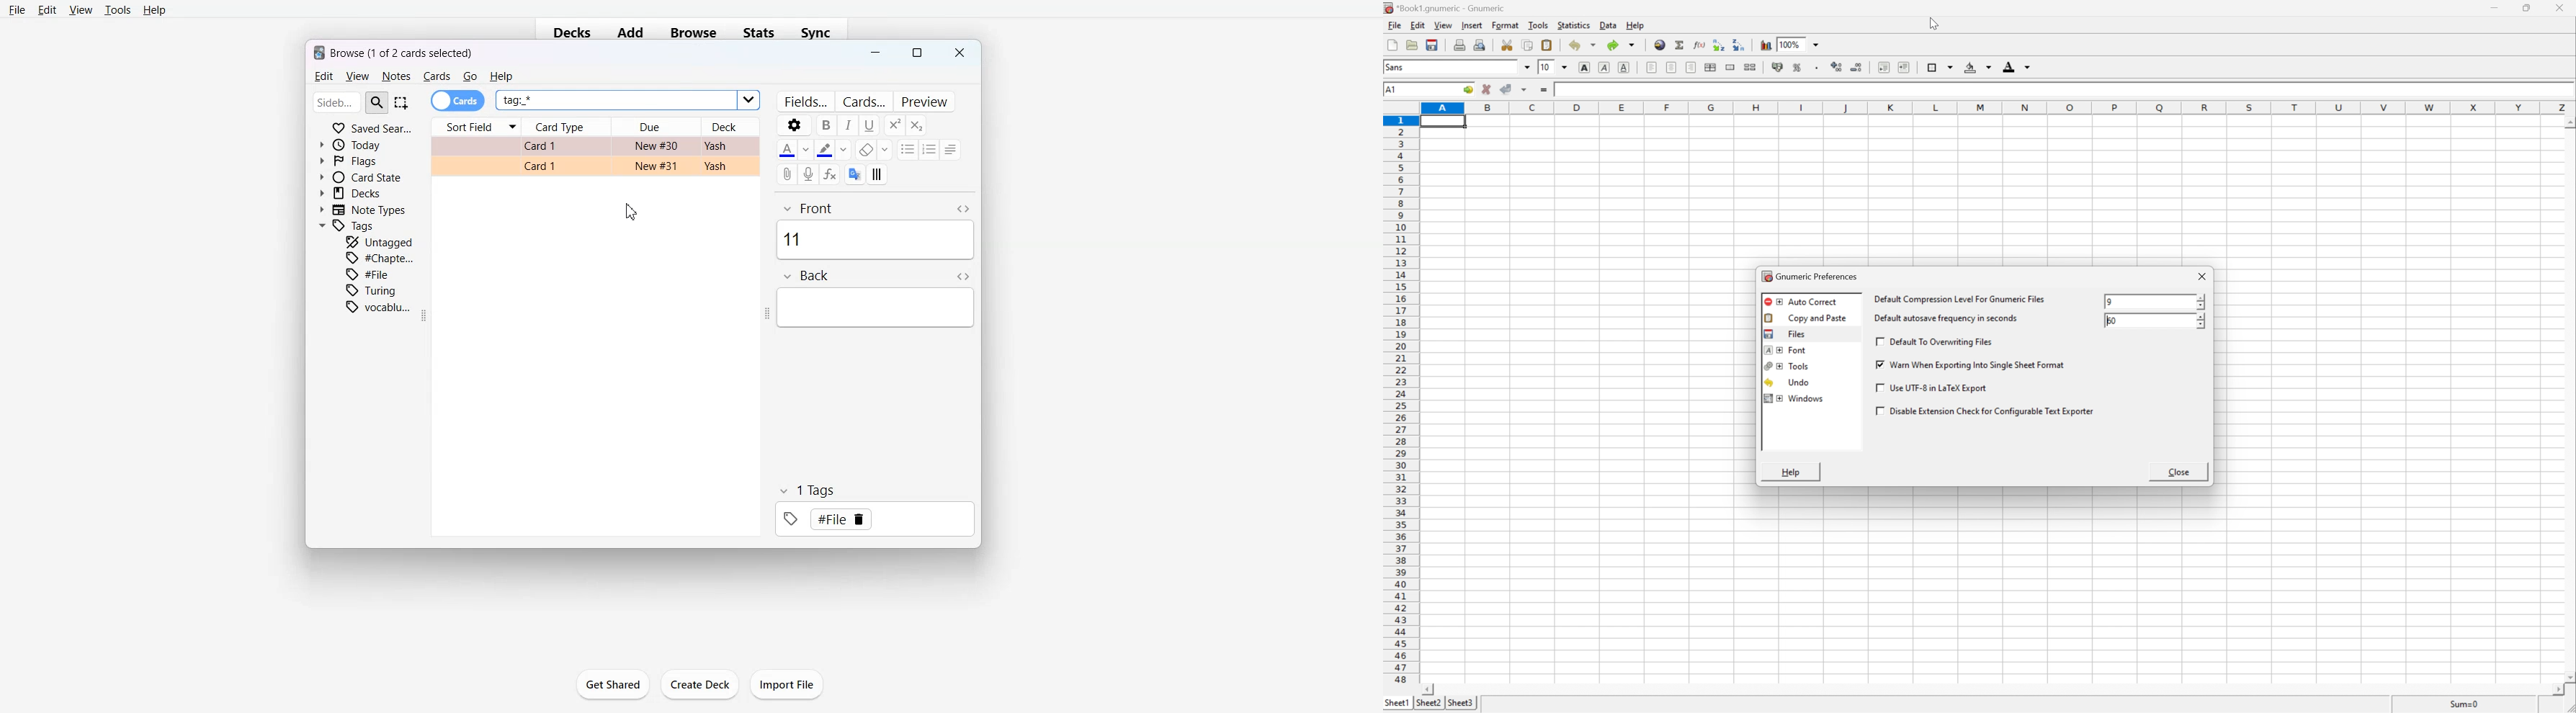 This screenshot has width=2576, height=728. Describe the element at coordinates (1790, 384) in the screenshot. I see `undo` at that location.